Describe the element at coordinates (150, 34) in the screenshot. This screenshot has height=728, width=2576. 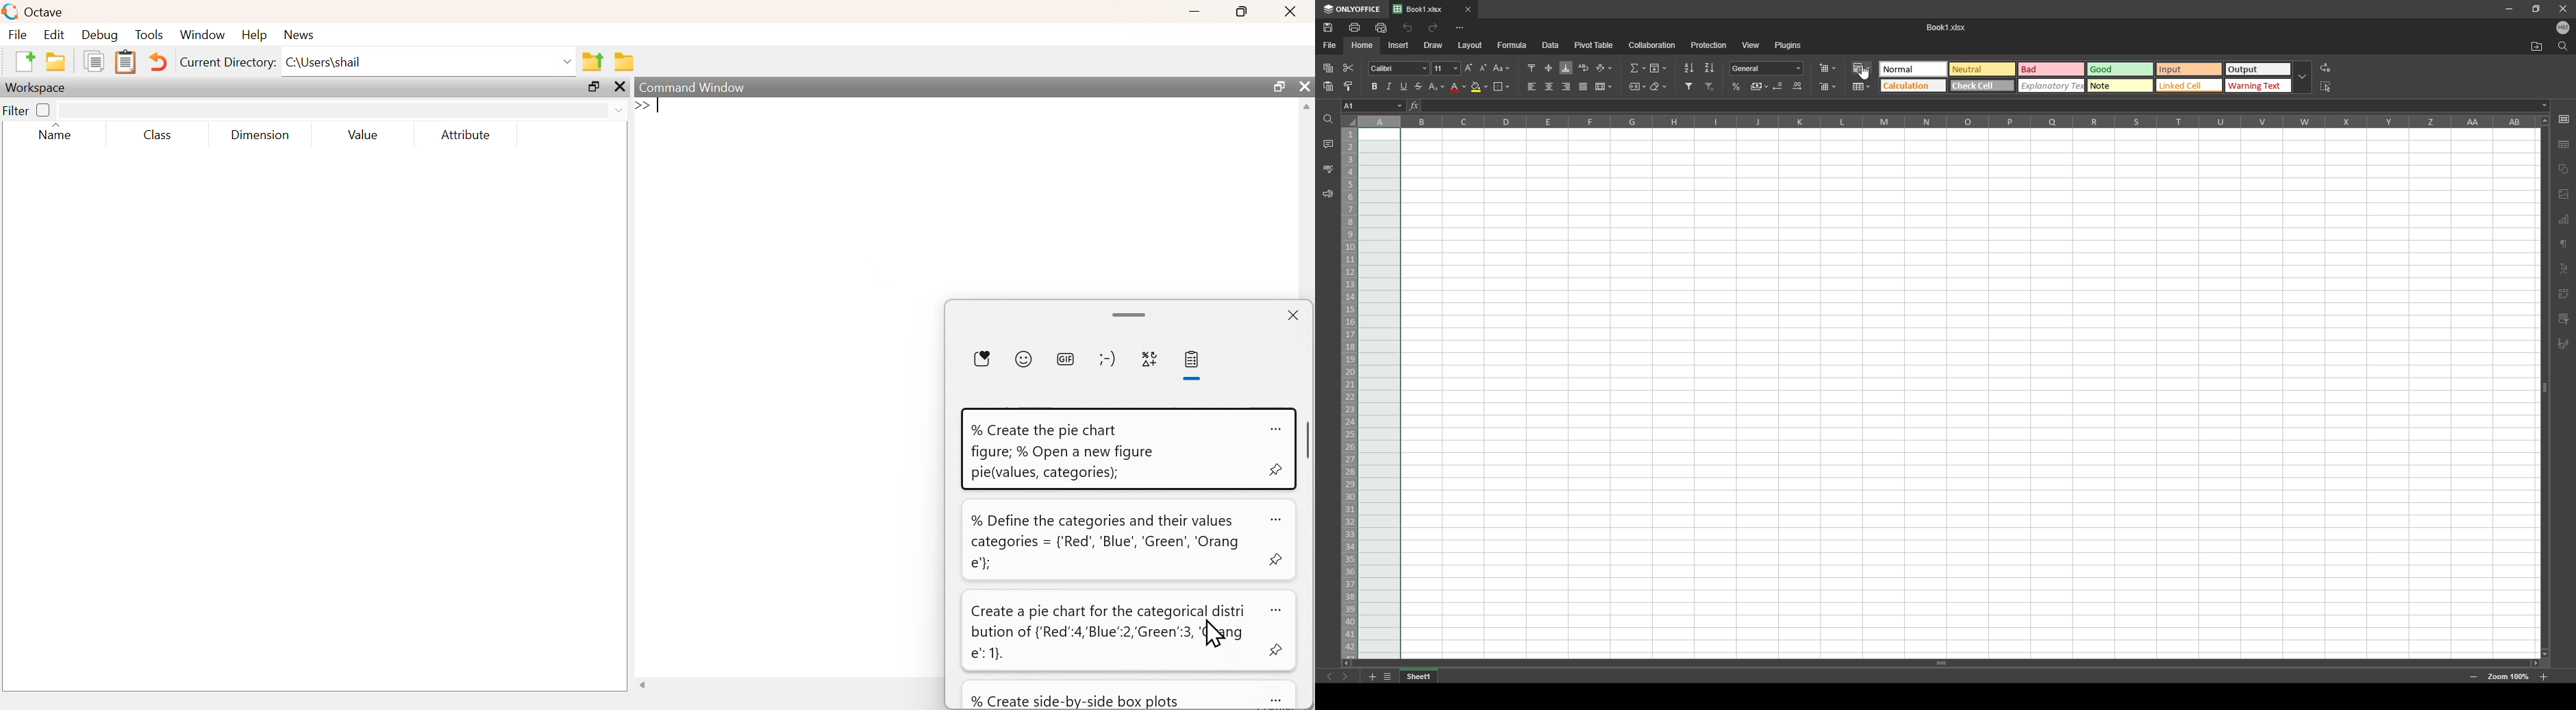
I see `Tools` at that location.